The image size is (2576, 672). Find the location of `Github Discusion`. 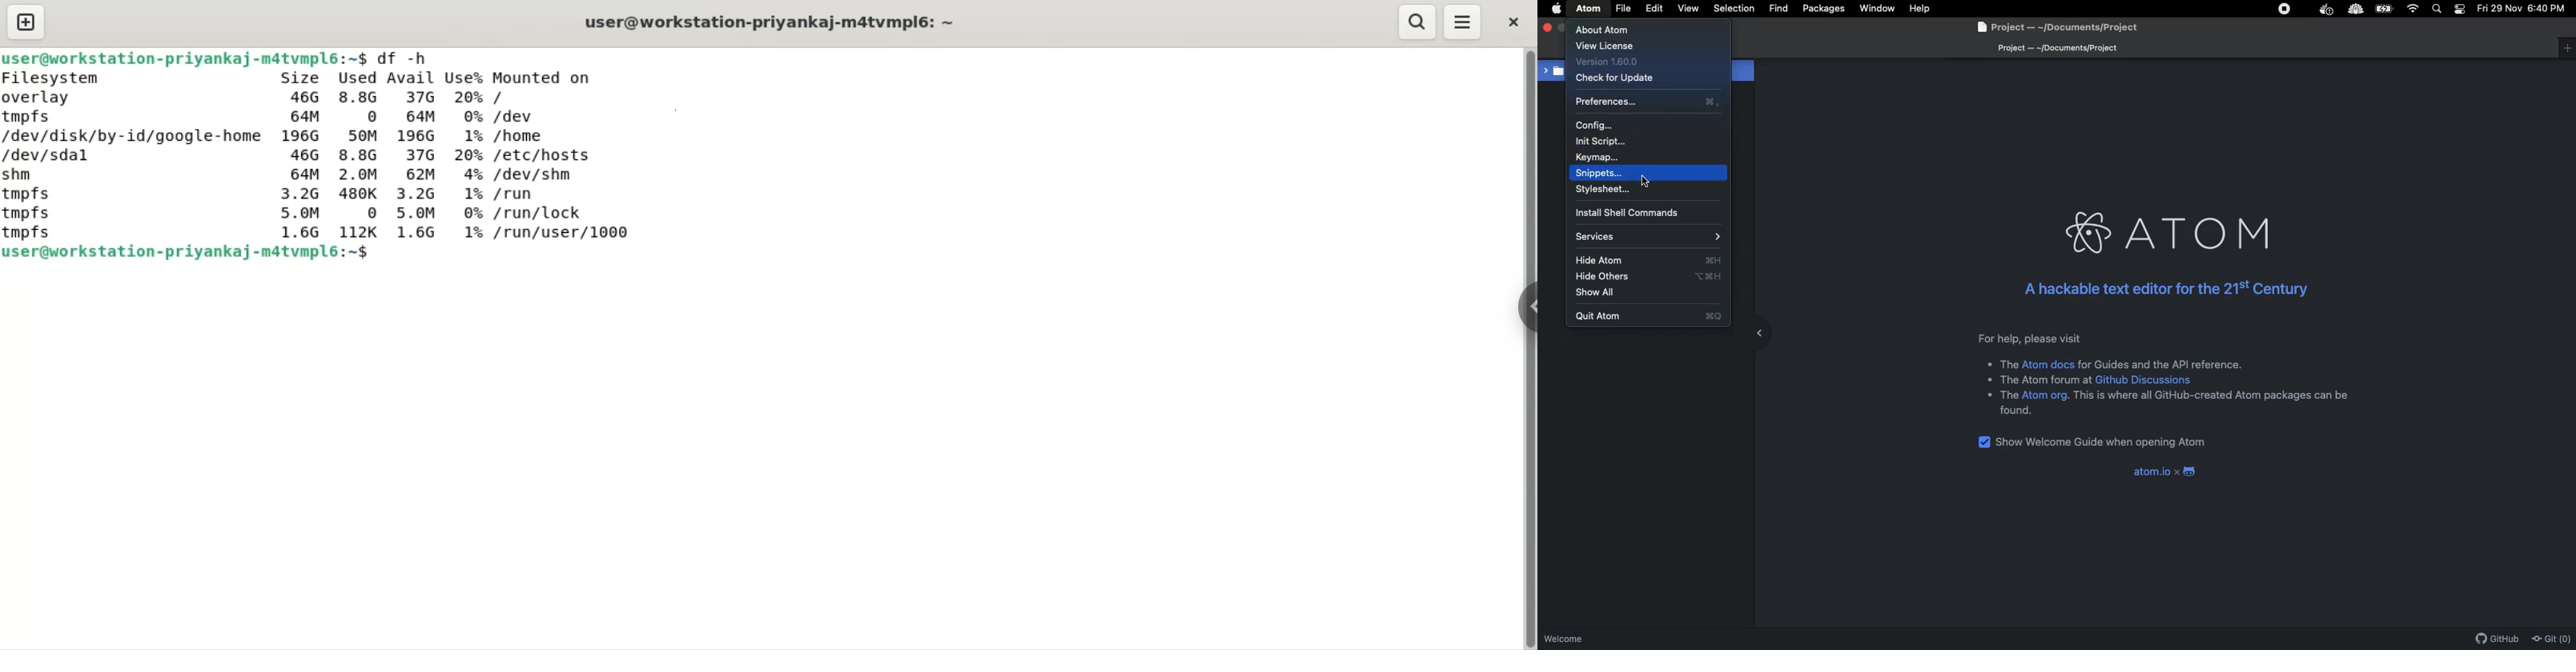

Github Discusion is located at coordinates (2144, 379).